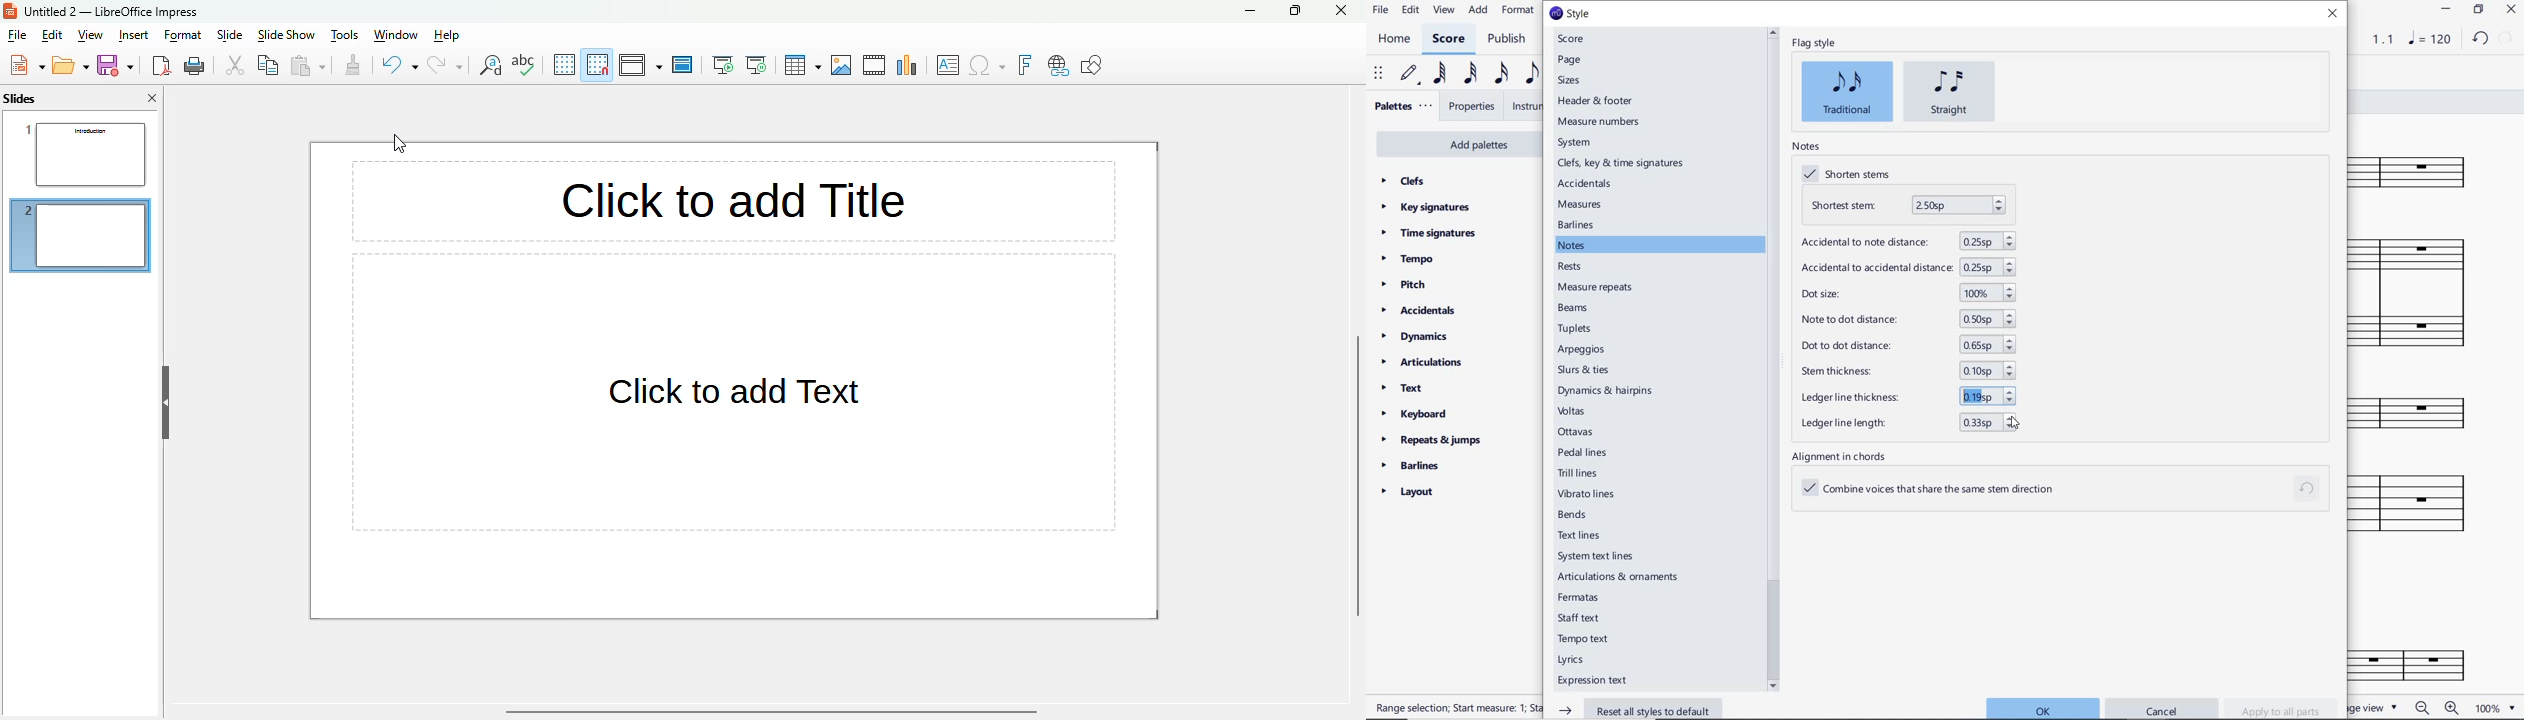 This screenshot has height=728, width=2548. What do you see at coordinates (1473, 107) in the screenshot?
I see `properties` at bounding box center [1473, 107].